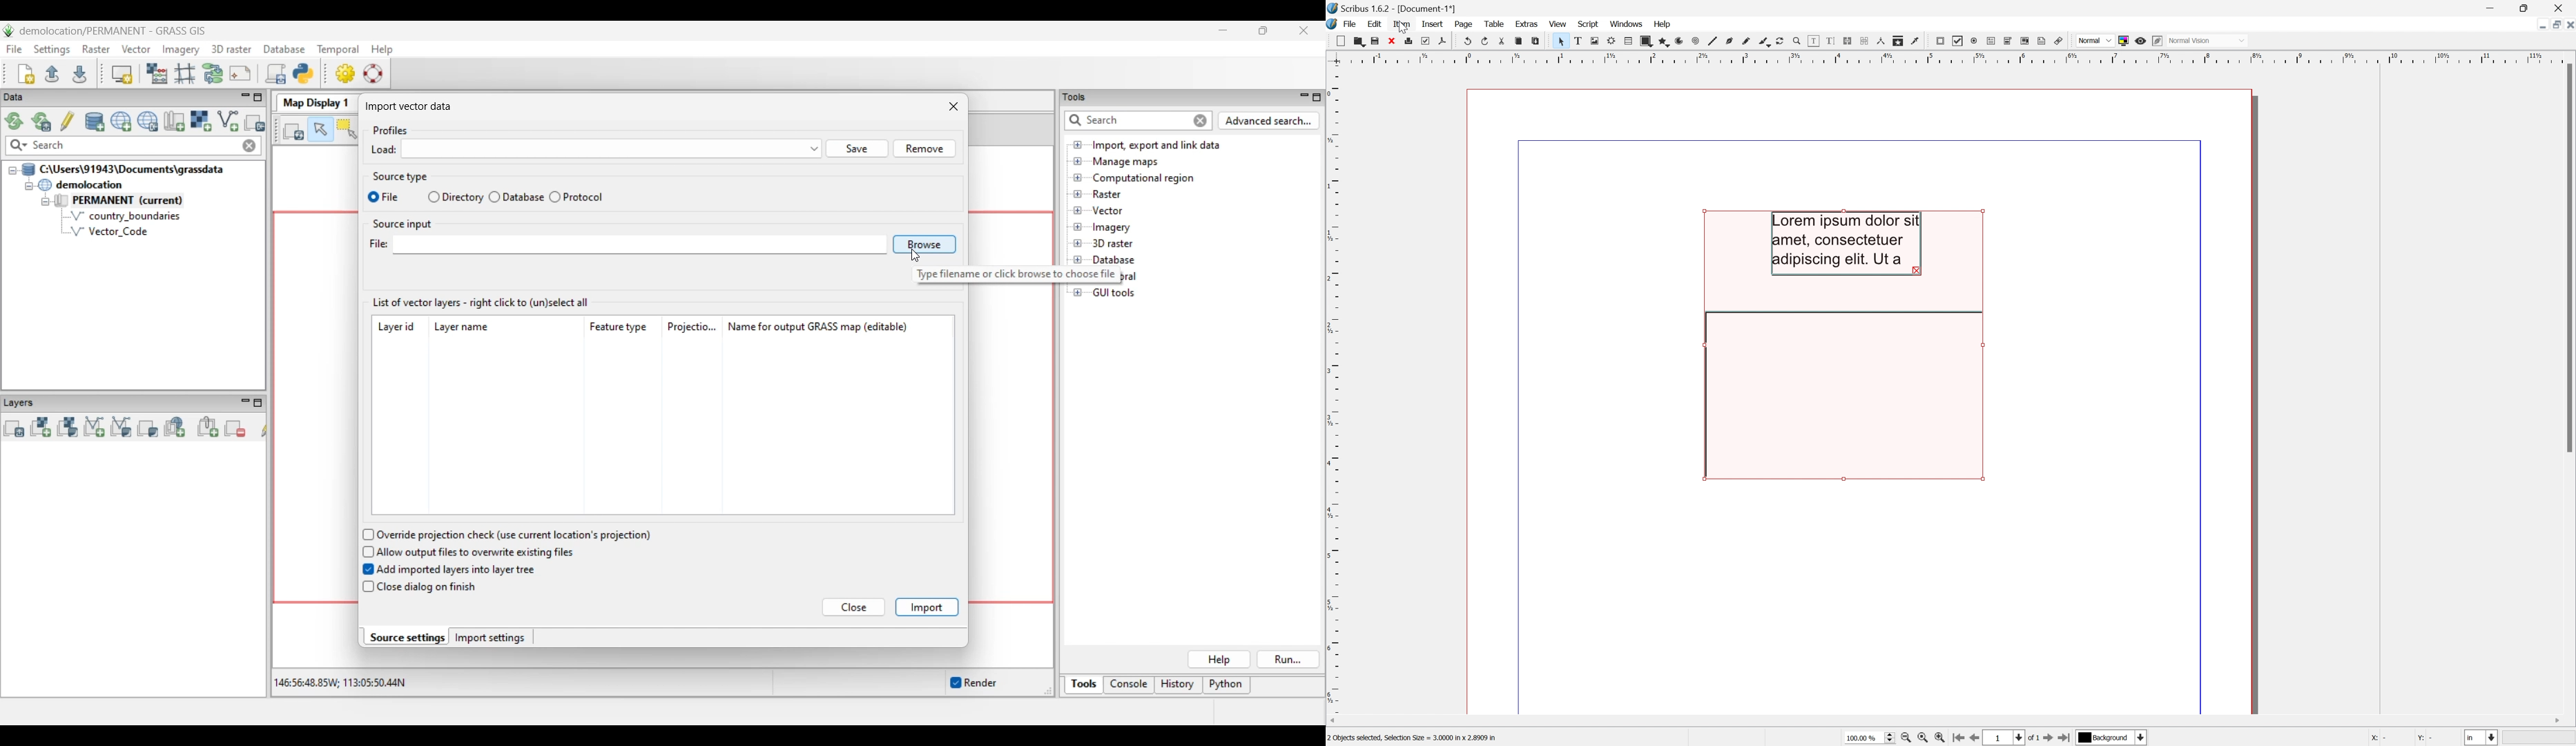  Describe the element at coordinates (1848, 243) in the screenshot. I see `Lorem ipsum dolor sit amet, consectetuer adipiscing elit, Ut a` at that location.